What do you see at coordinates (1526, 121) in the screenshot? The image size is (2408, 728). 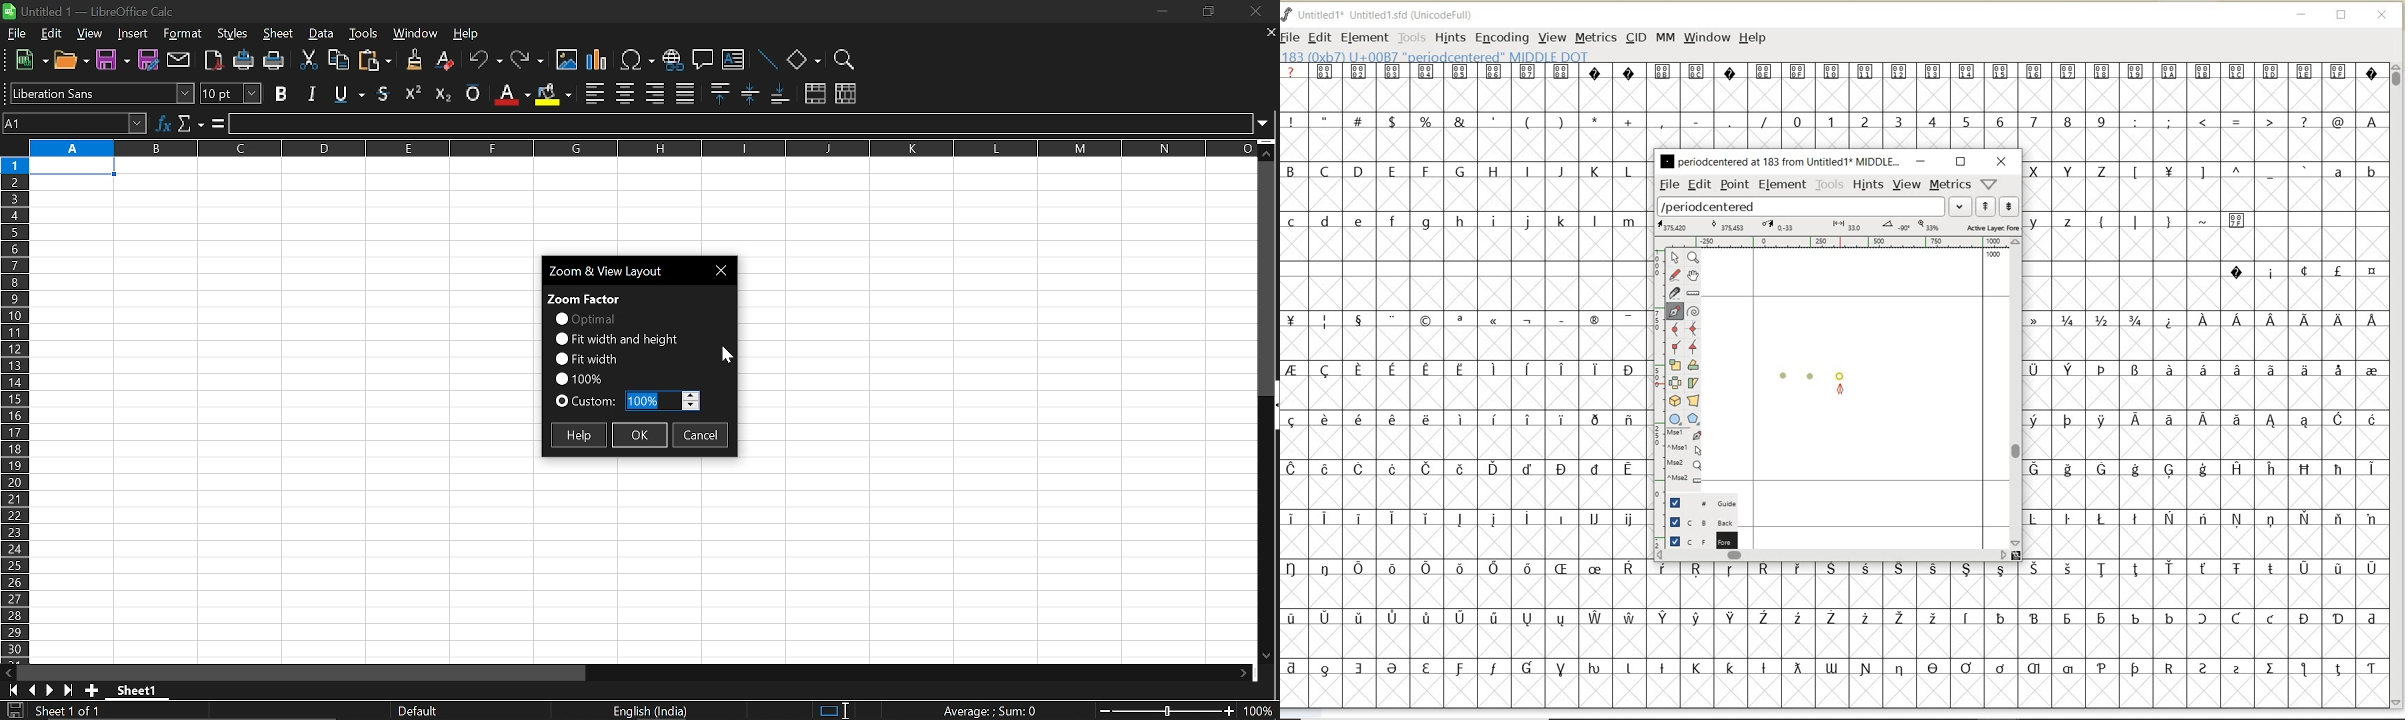 I see `special characters` at bounding box center [1526, 121].